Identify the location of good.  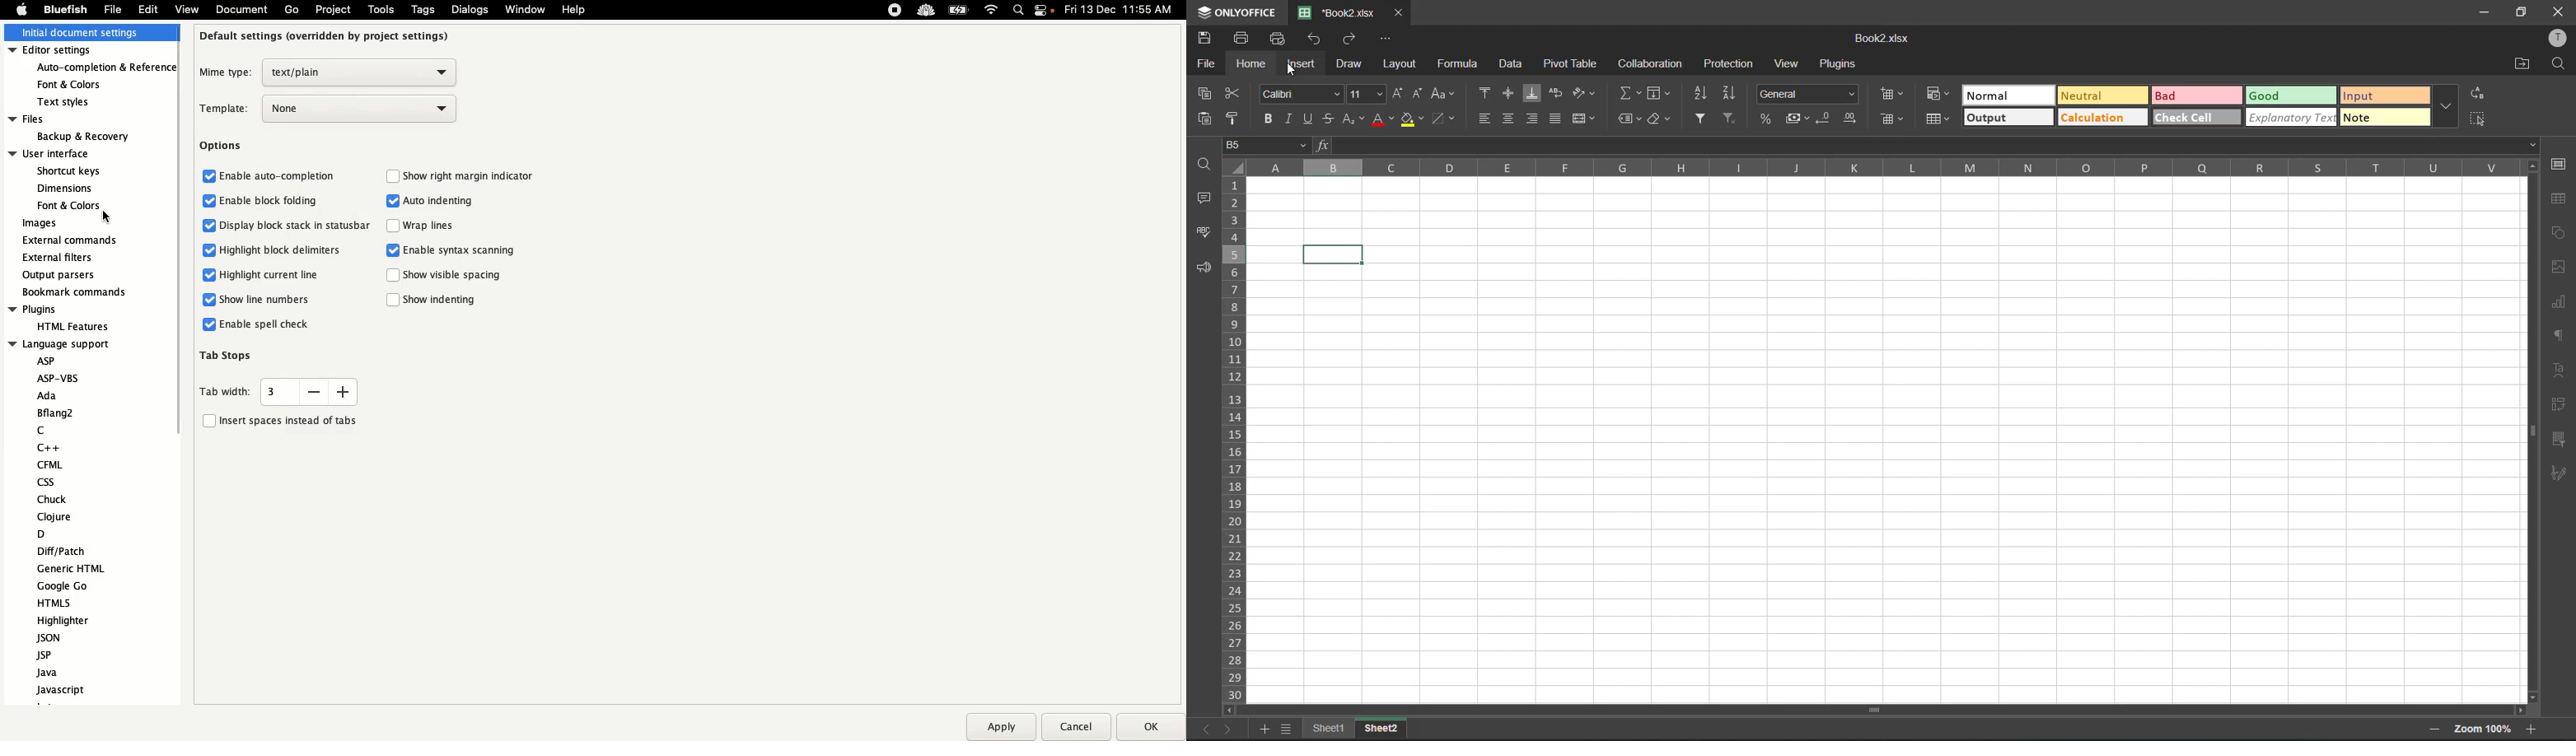
(2290, 93).